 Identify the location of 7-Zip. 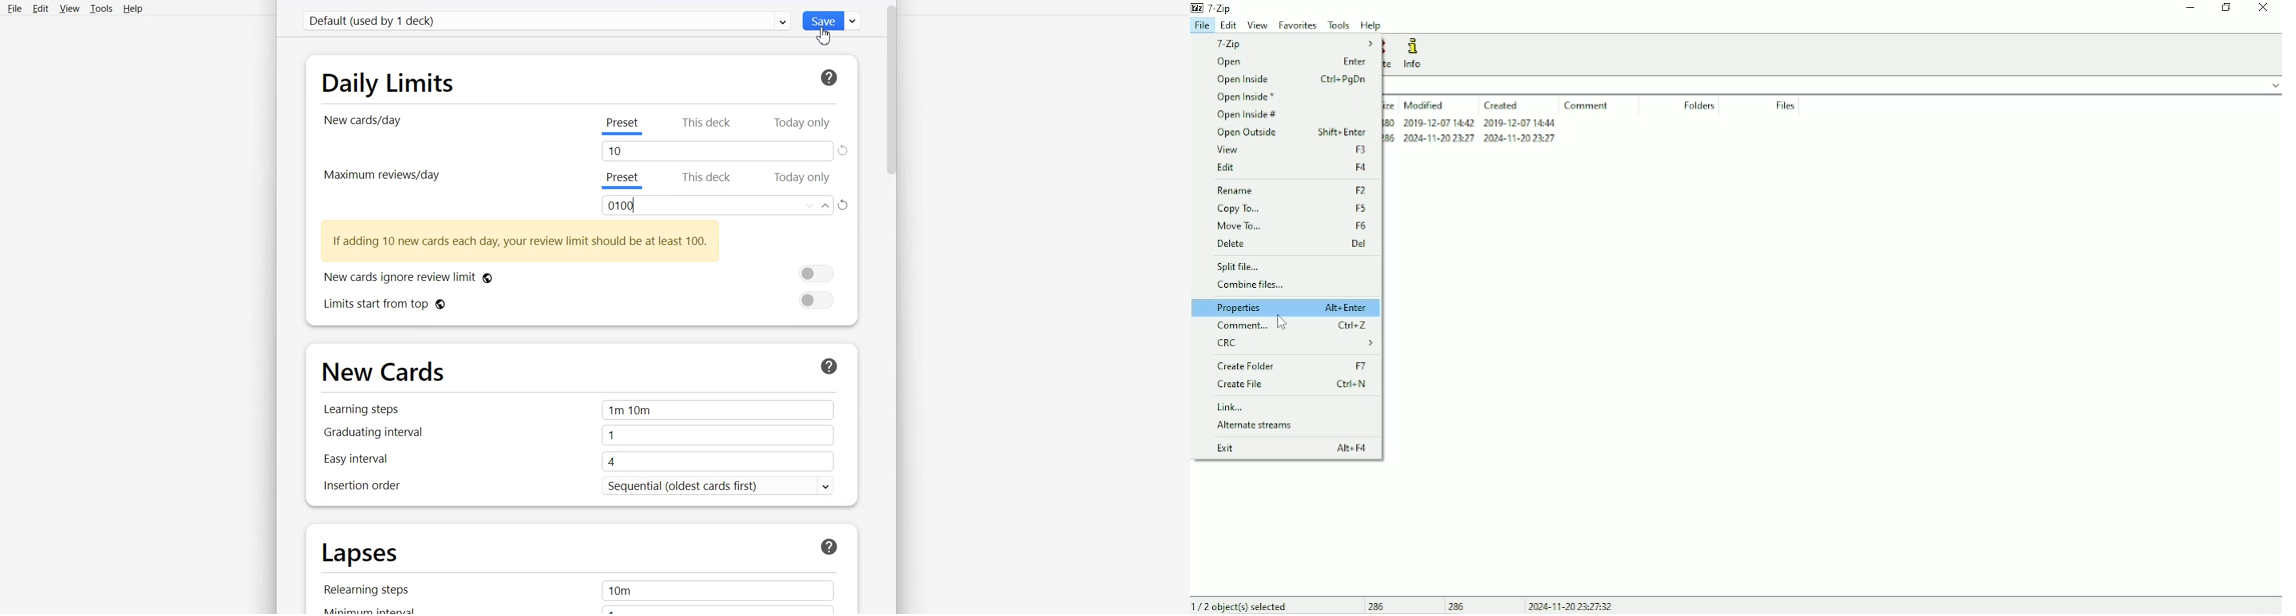
(1292, 43).